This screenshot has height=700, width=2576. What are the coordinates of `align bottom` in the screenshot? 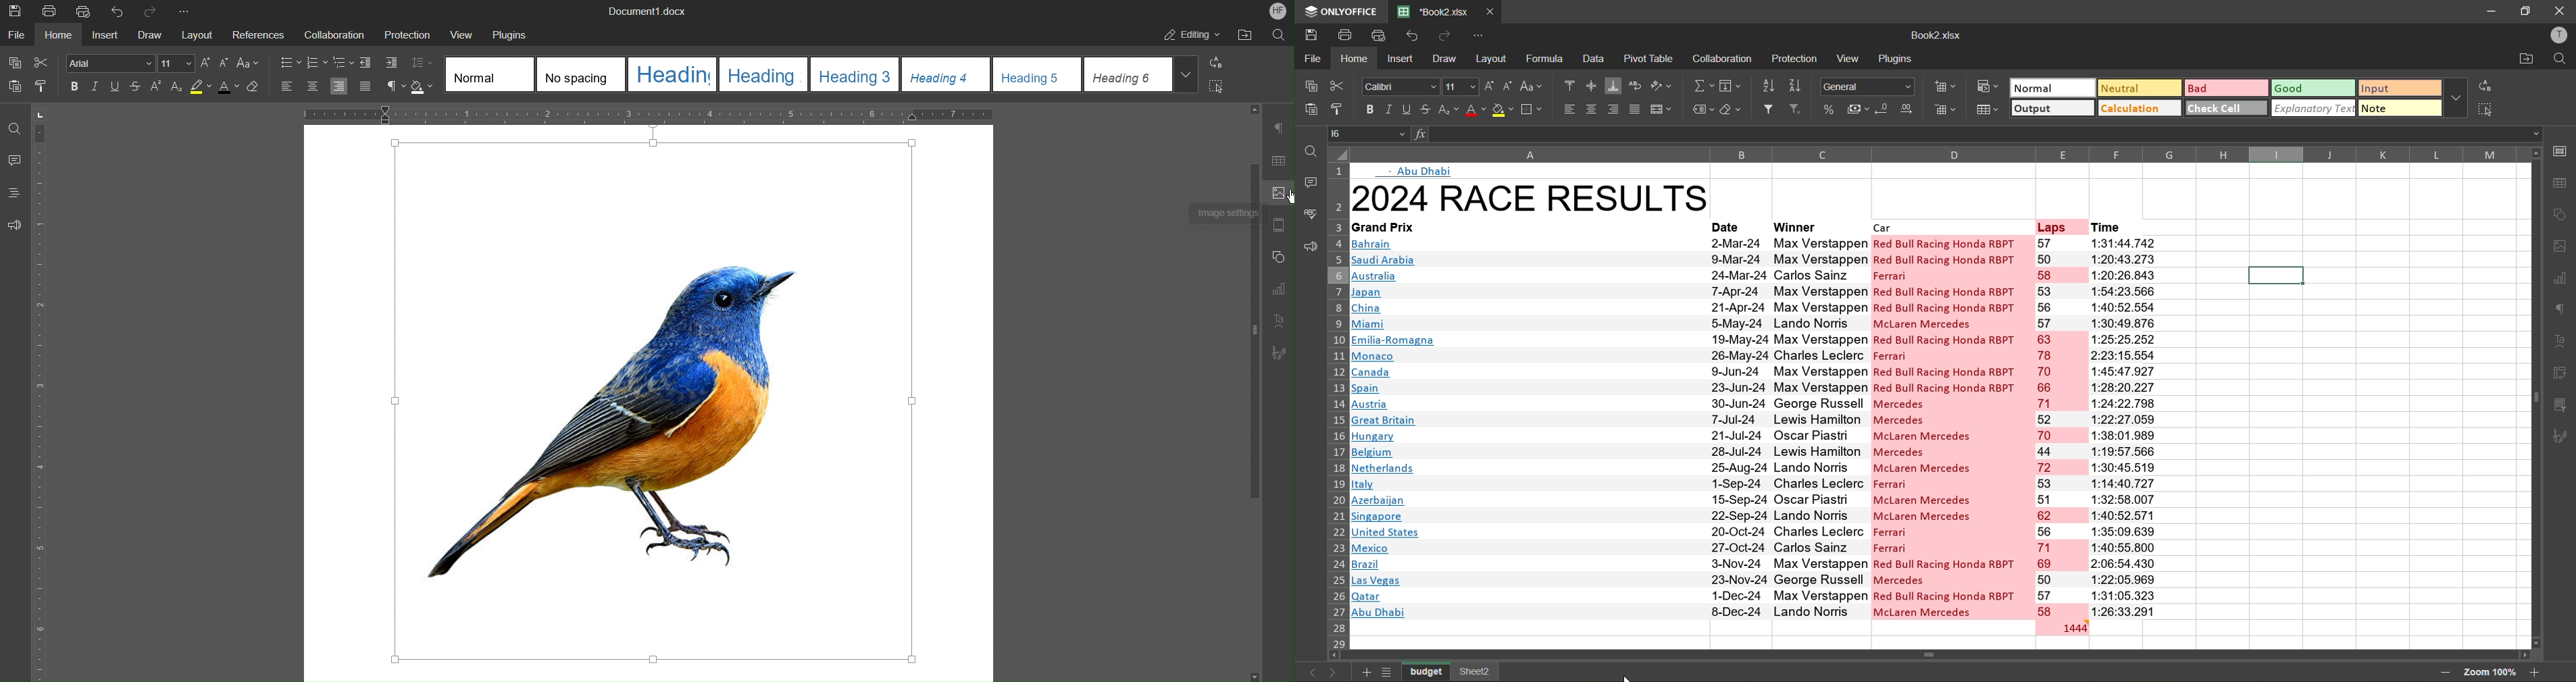 It's located at (1614, 84).